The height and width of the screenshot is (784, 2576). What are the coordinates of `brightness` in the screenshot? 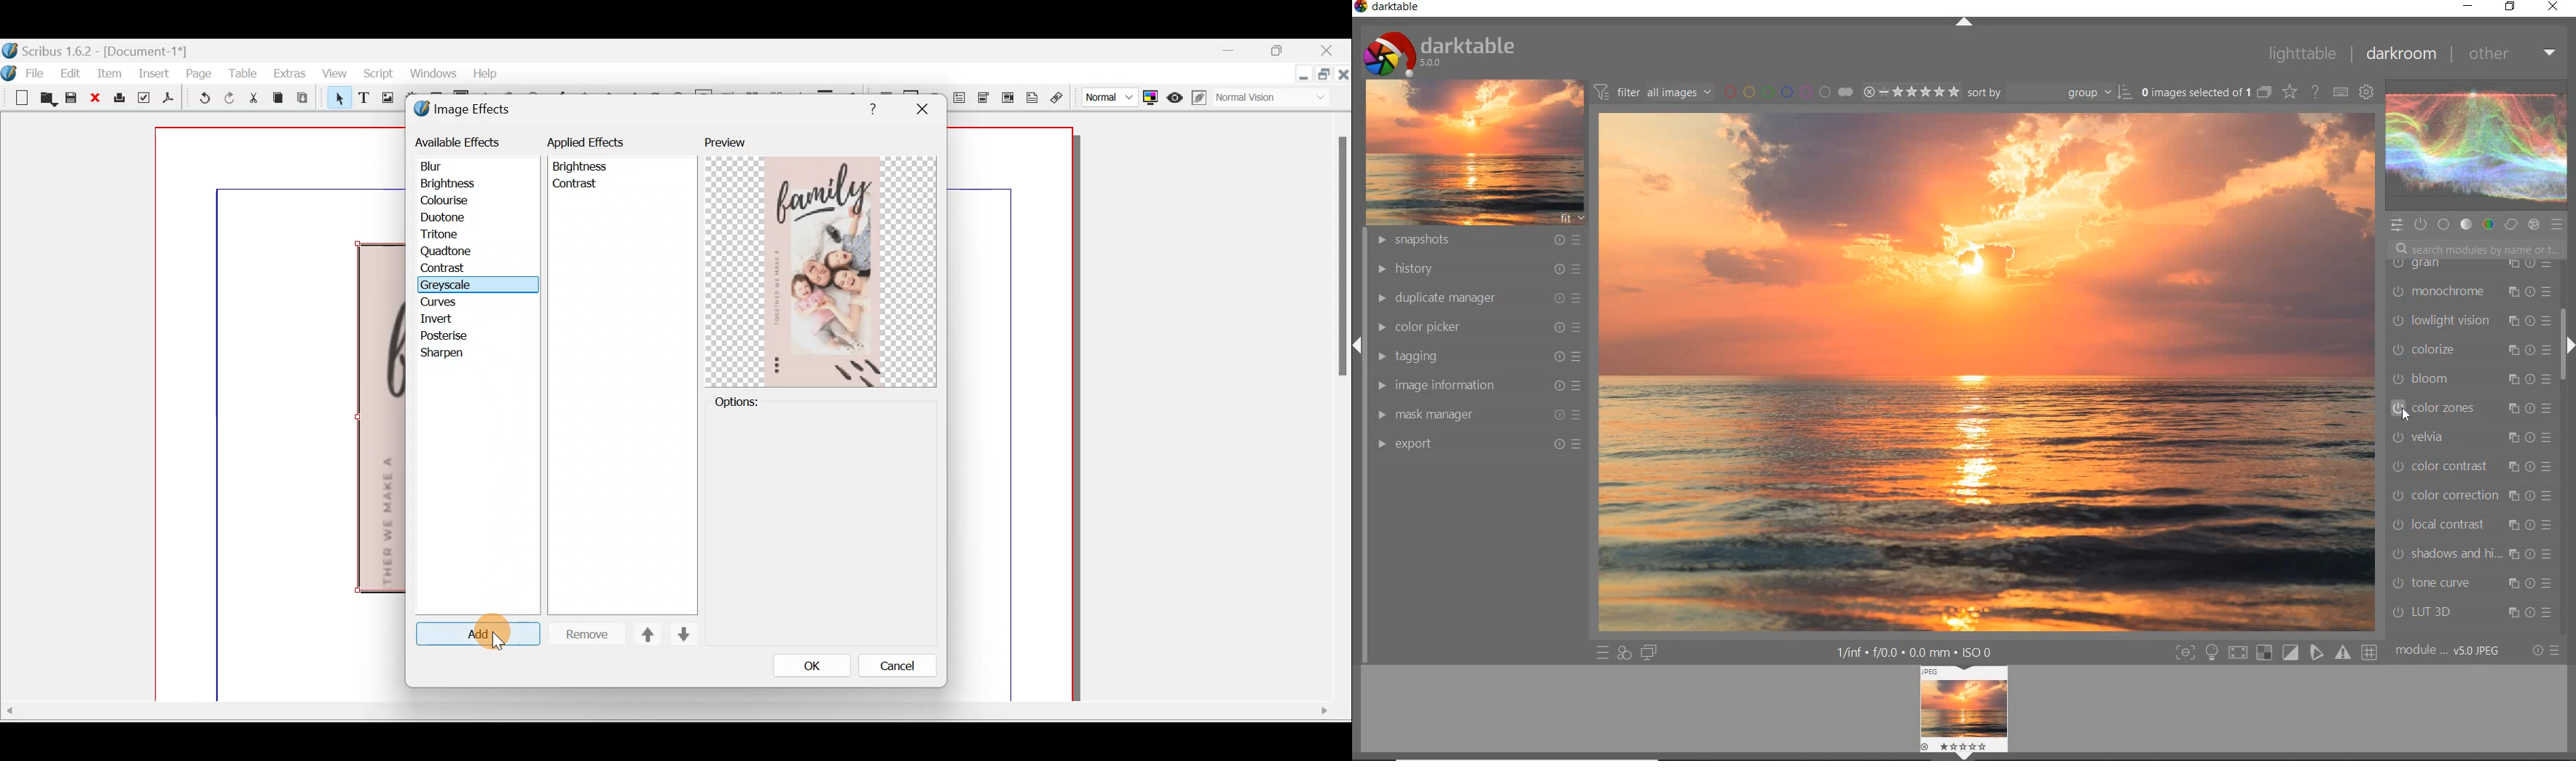 It's located at (454, 183).